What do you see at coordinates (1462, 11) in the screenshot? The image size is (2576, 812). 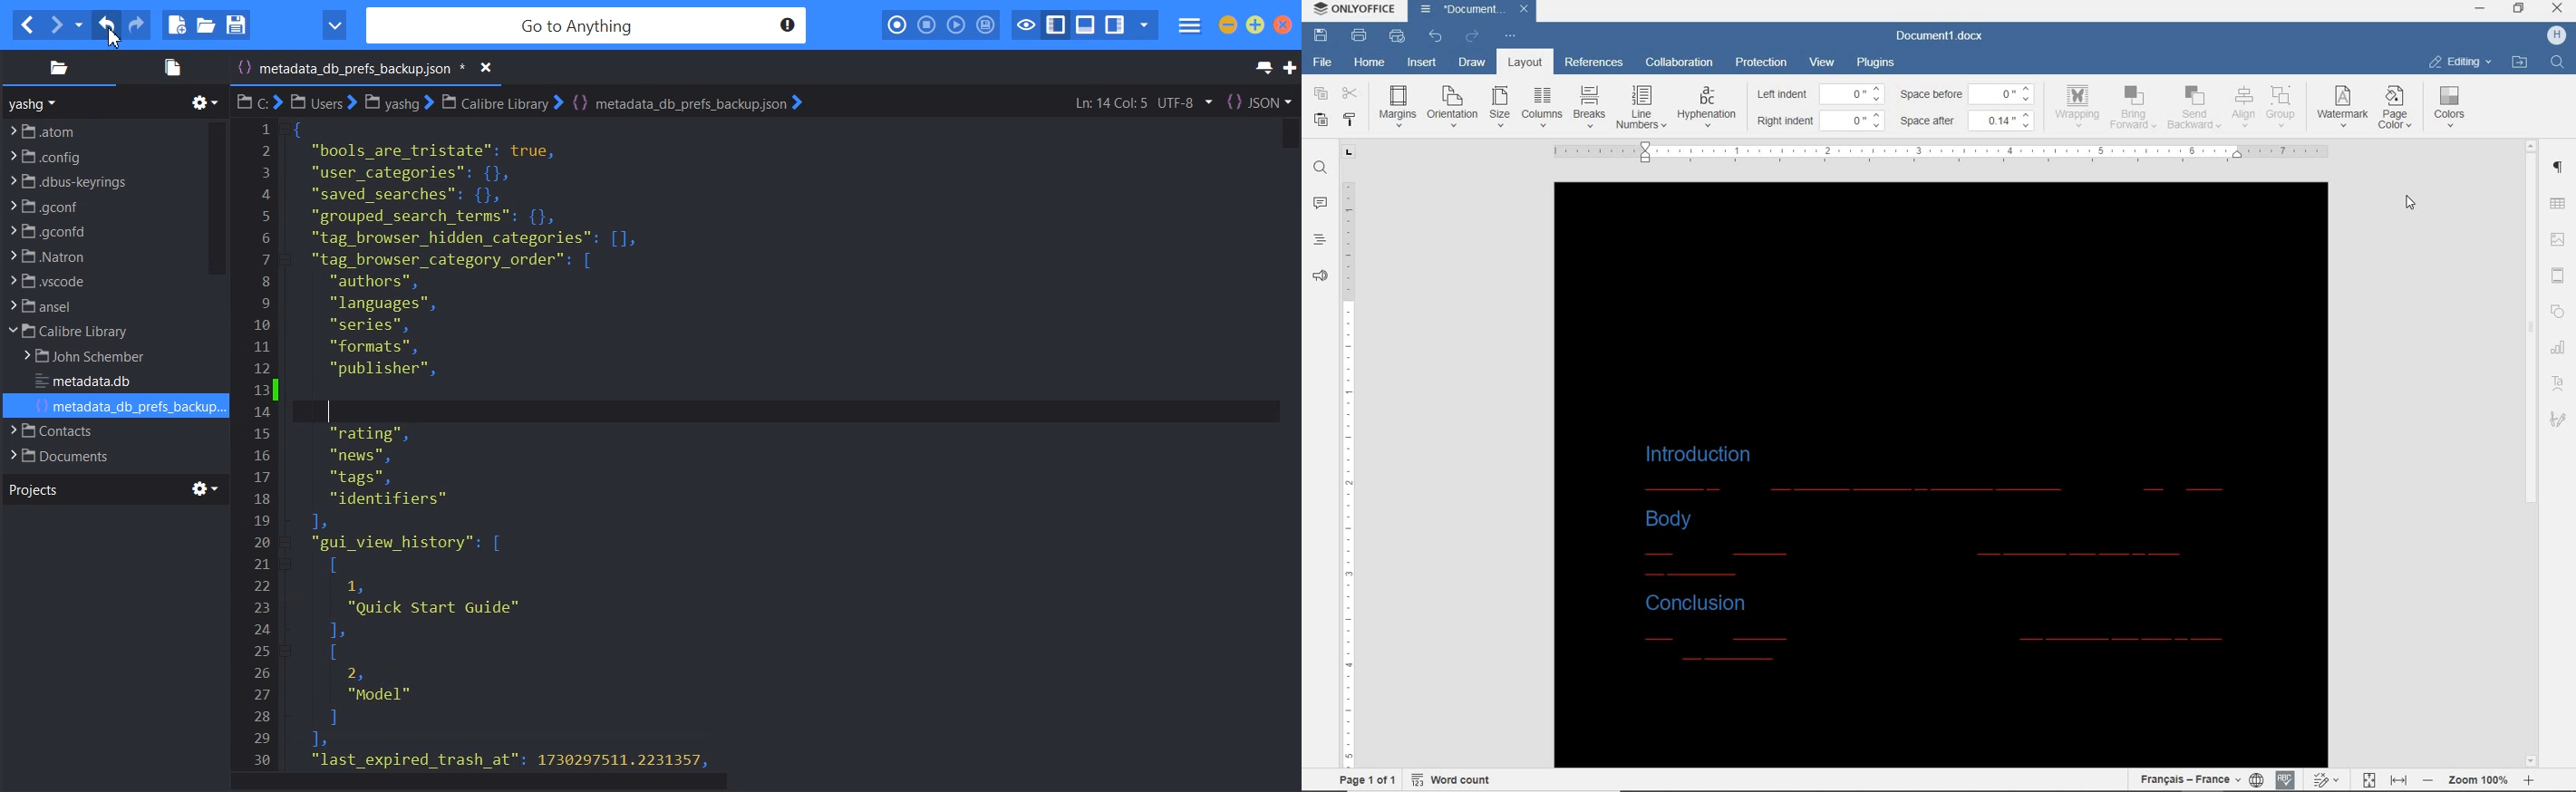 I see `document name` at bounding box center [1462, 11].